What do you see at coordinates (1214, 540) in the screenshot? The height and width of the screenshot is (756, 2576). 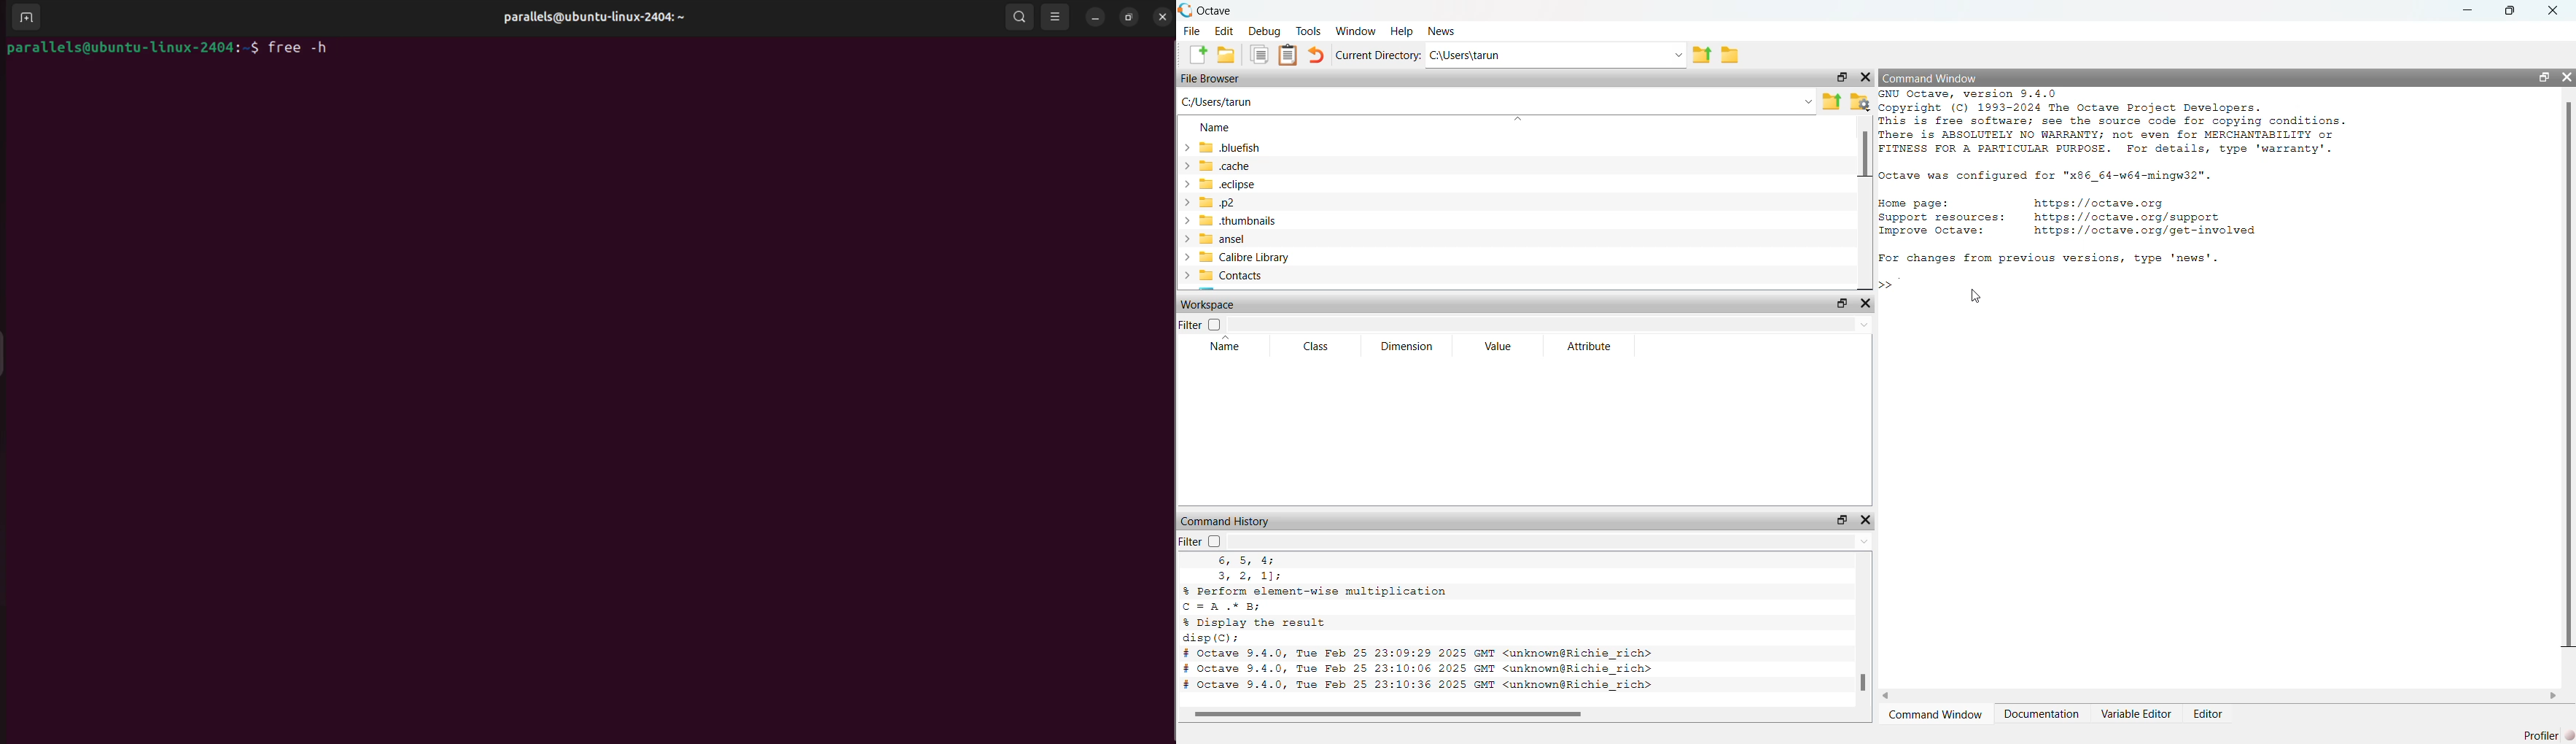 I see `Checkbox` at bounding box center [1214, 540].